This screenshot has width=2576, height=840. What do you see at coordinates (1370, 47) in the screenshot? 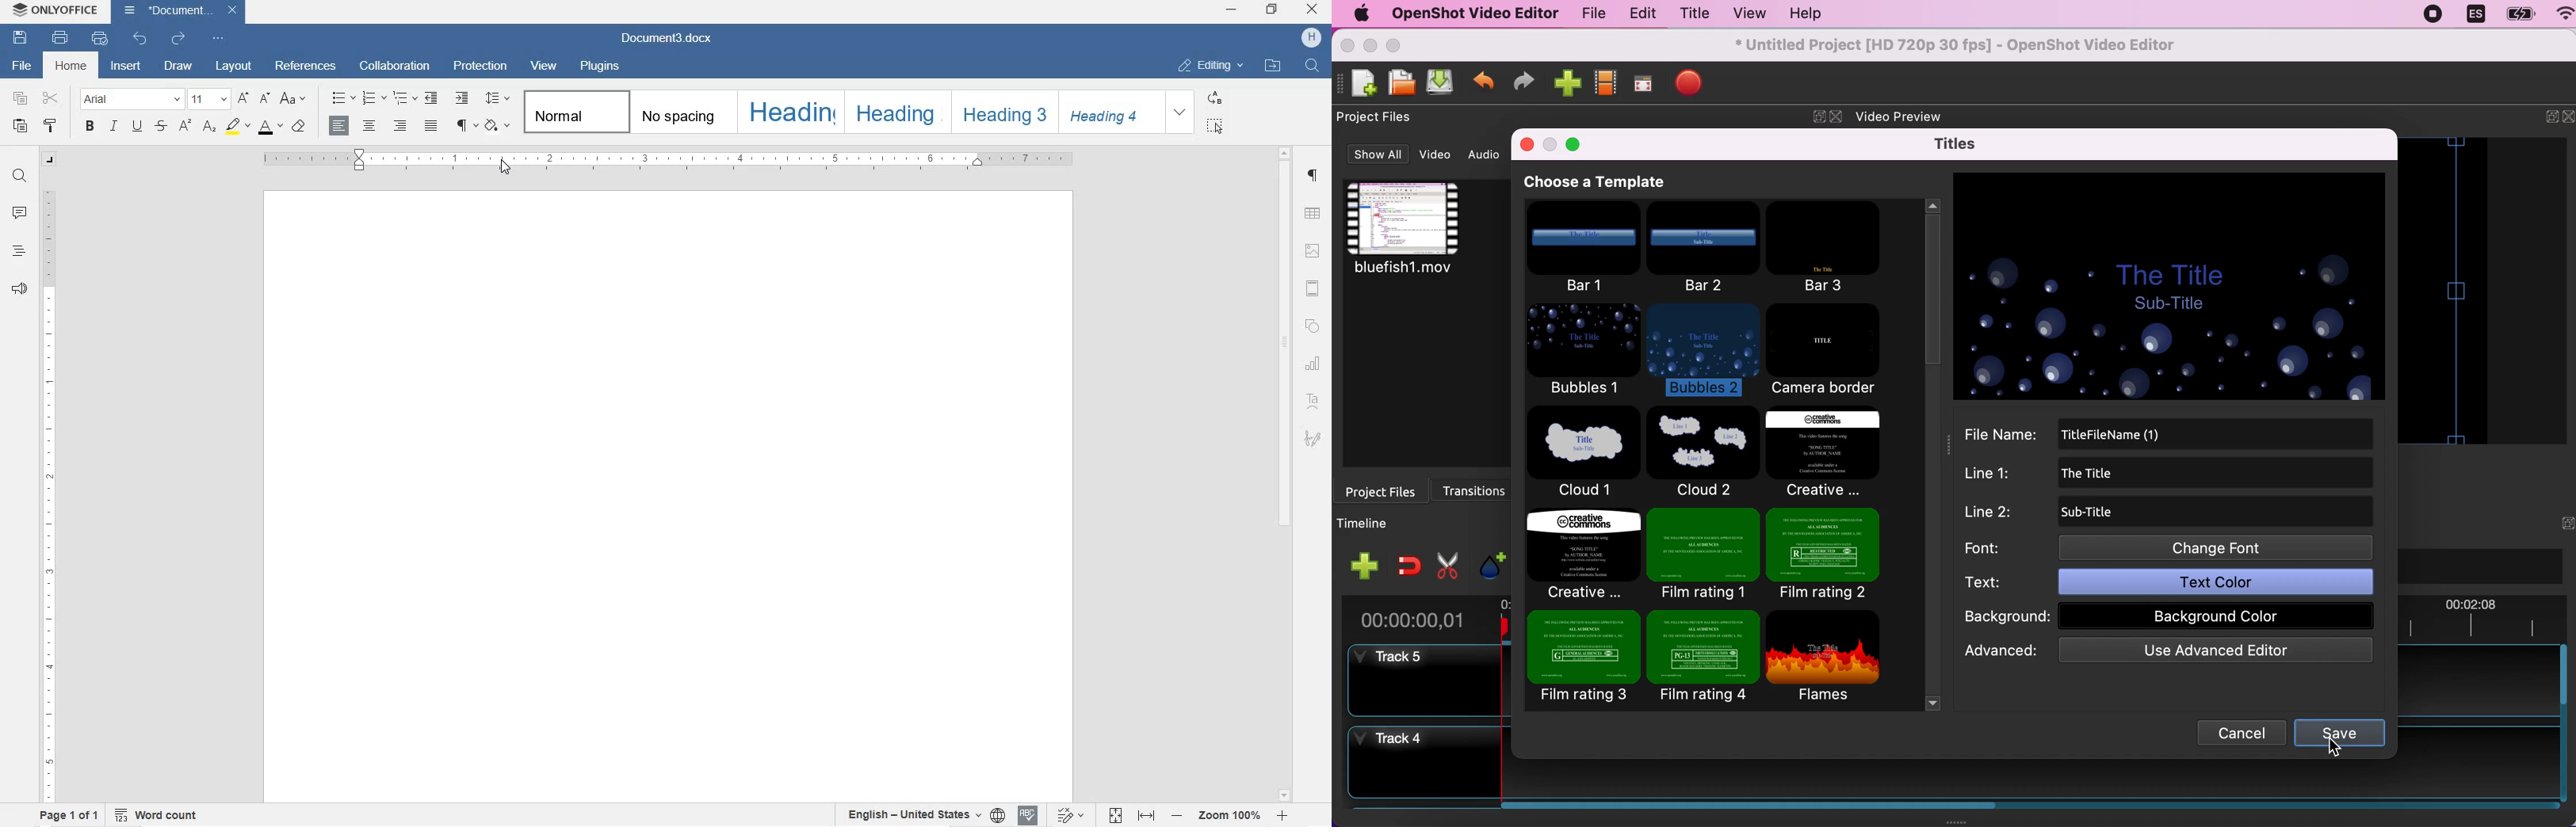
I see `minimize` at bounding box center [1370, 47].